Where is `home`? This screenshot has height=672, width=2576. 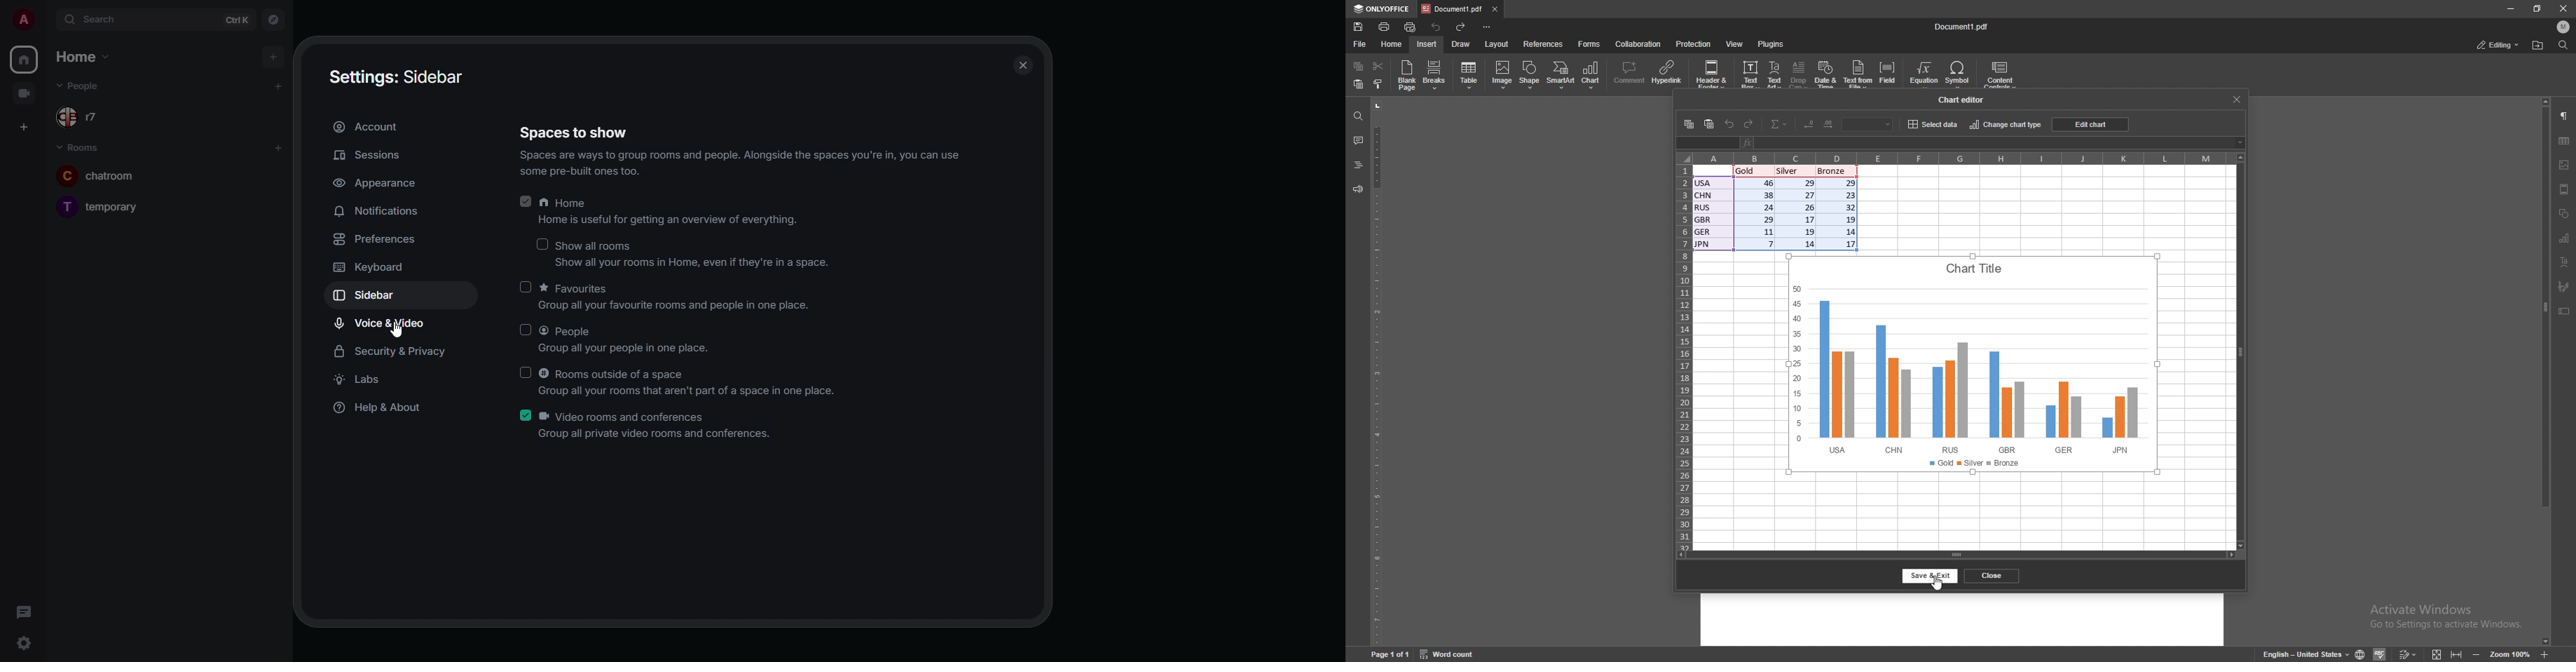
home is located at coordinates (24, 59).